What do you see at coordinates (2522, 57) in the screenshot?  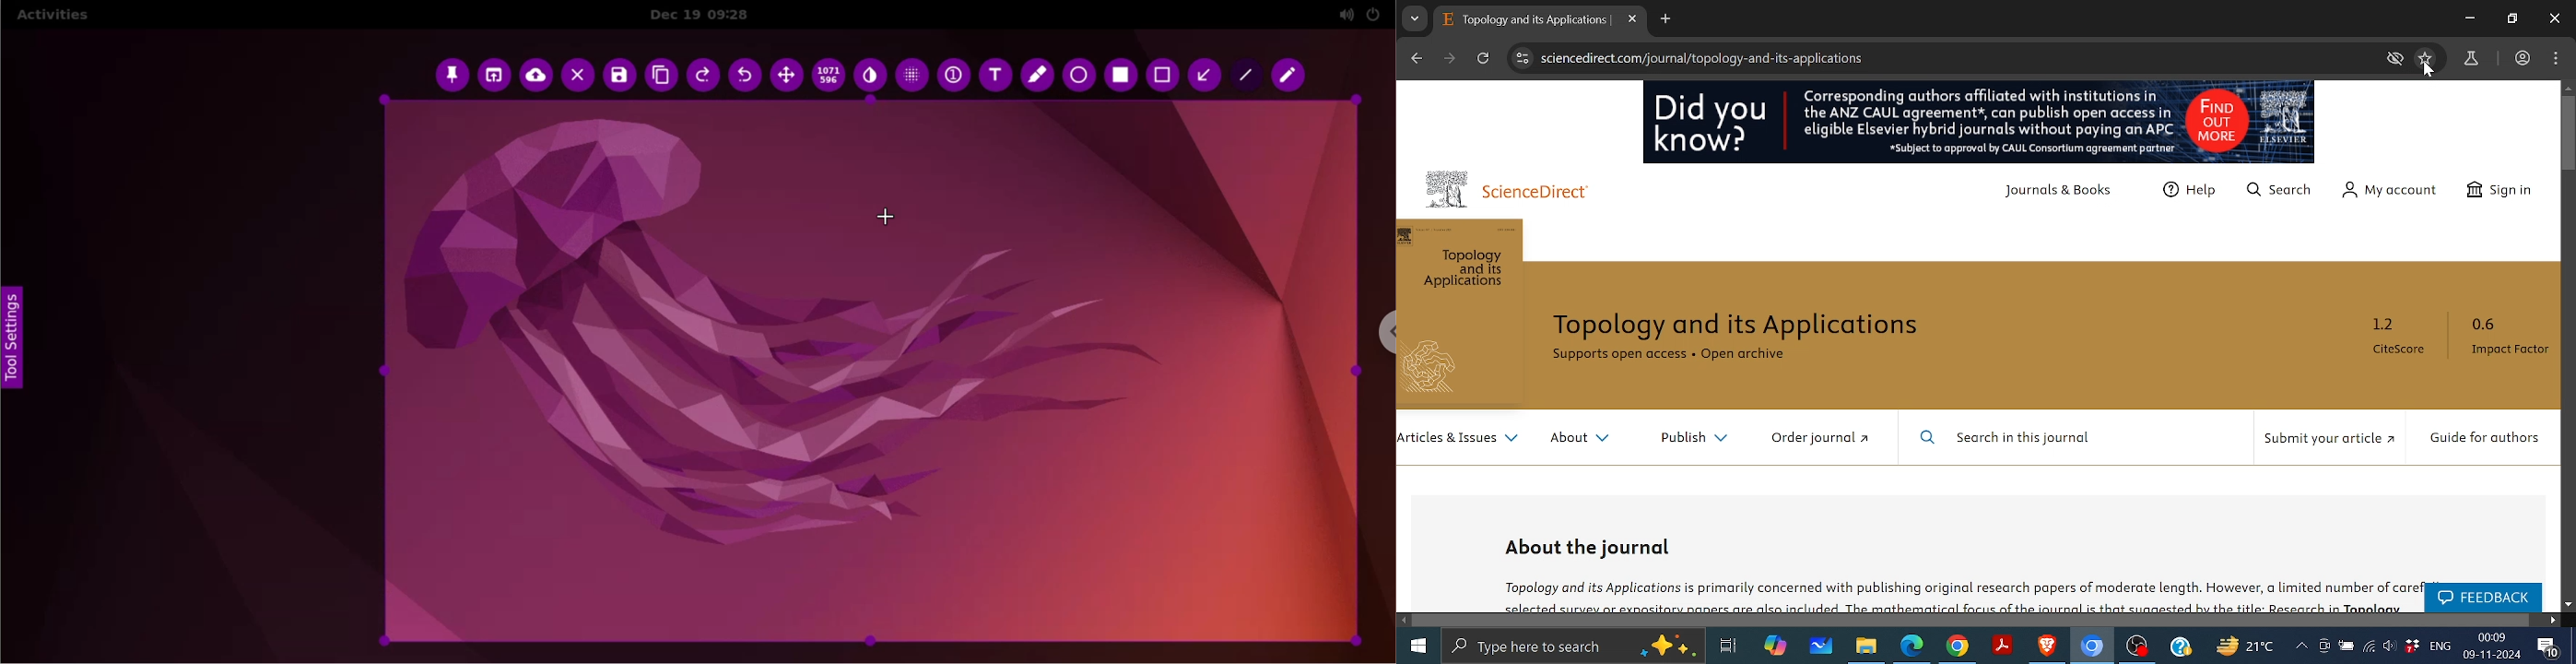 I see `Work` at bounding box center [2522, 57].